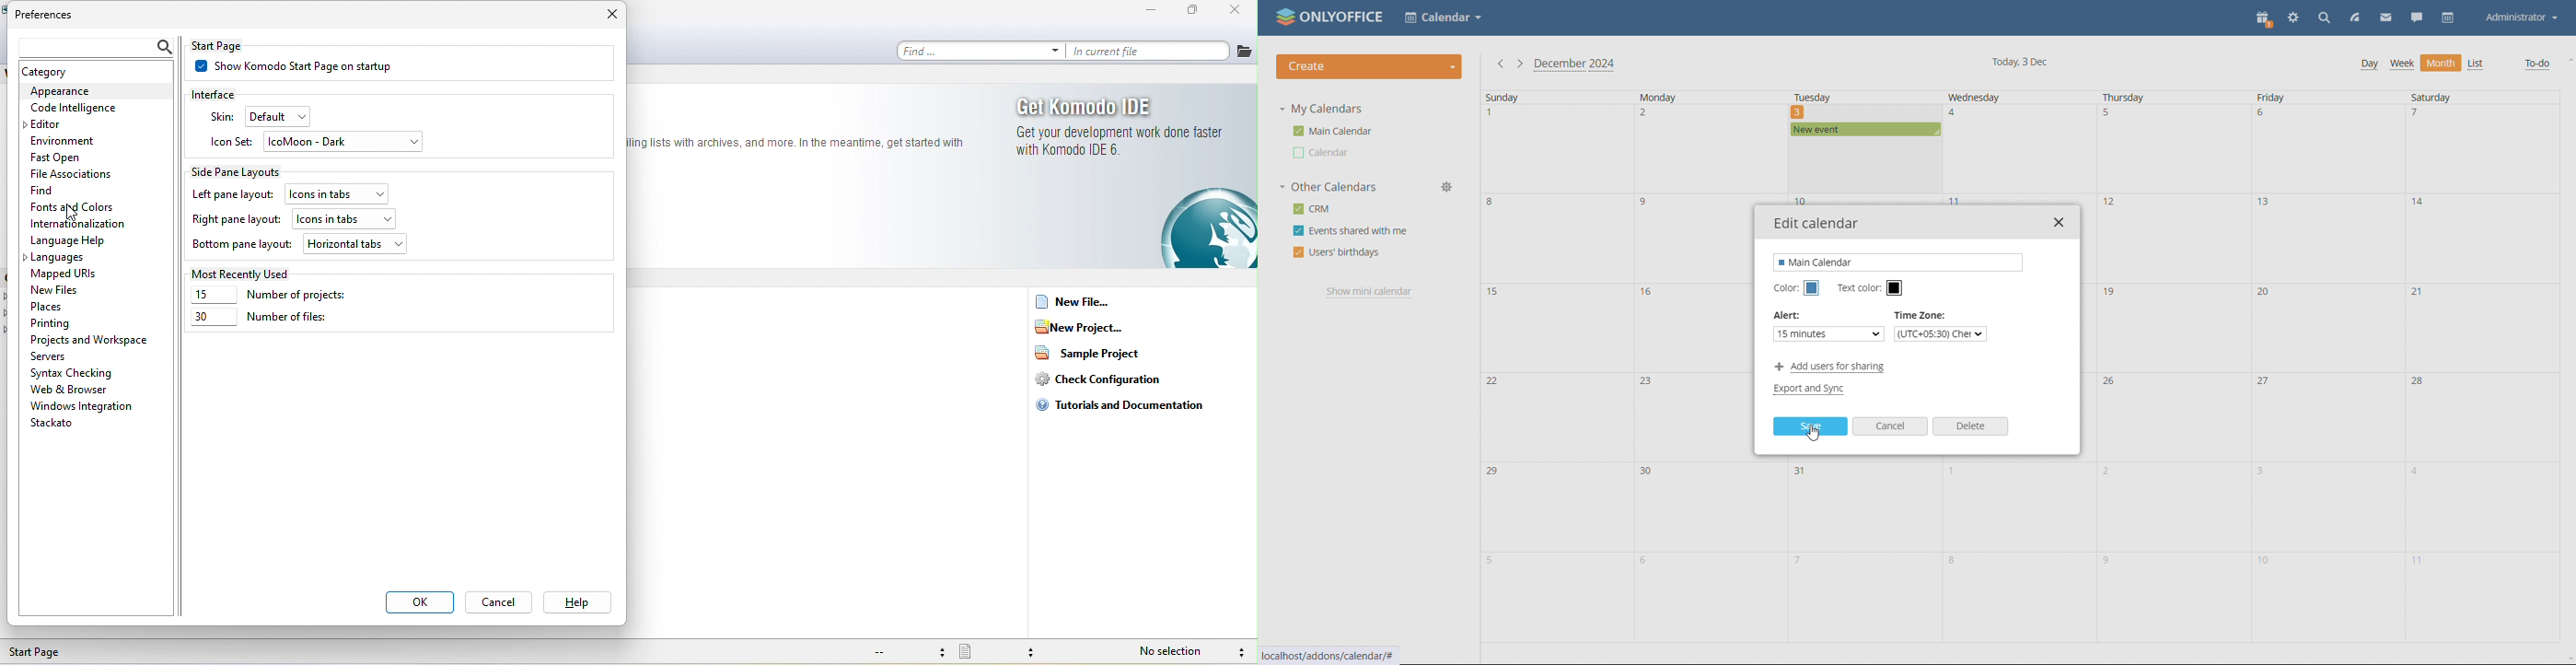  I want to click on date, so click(2327, 417).